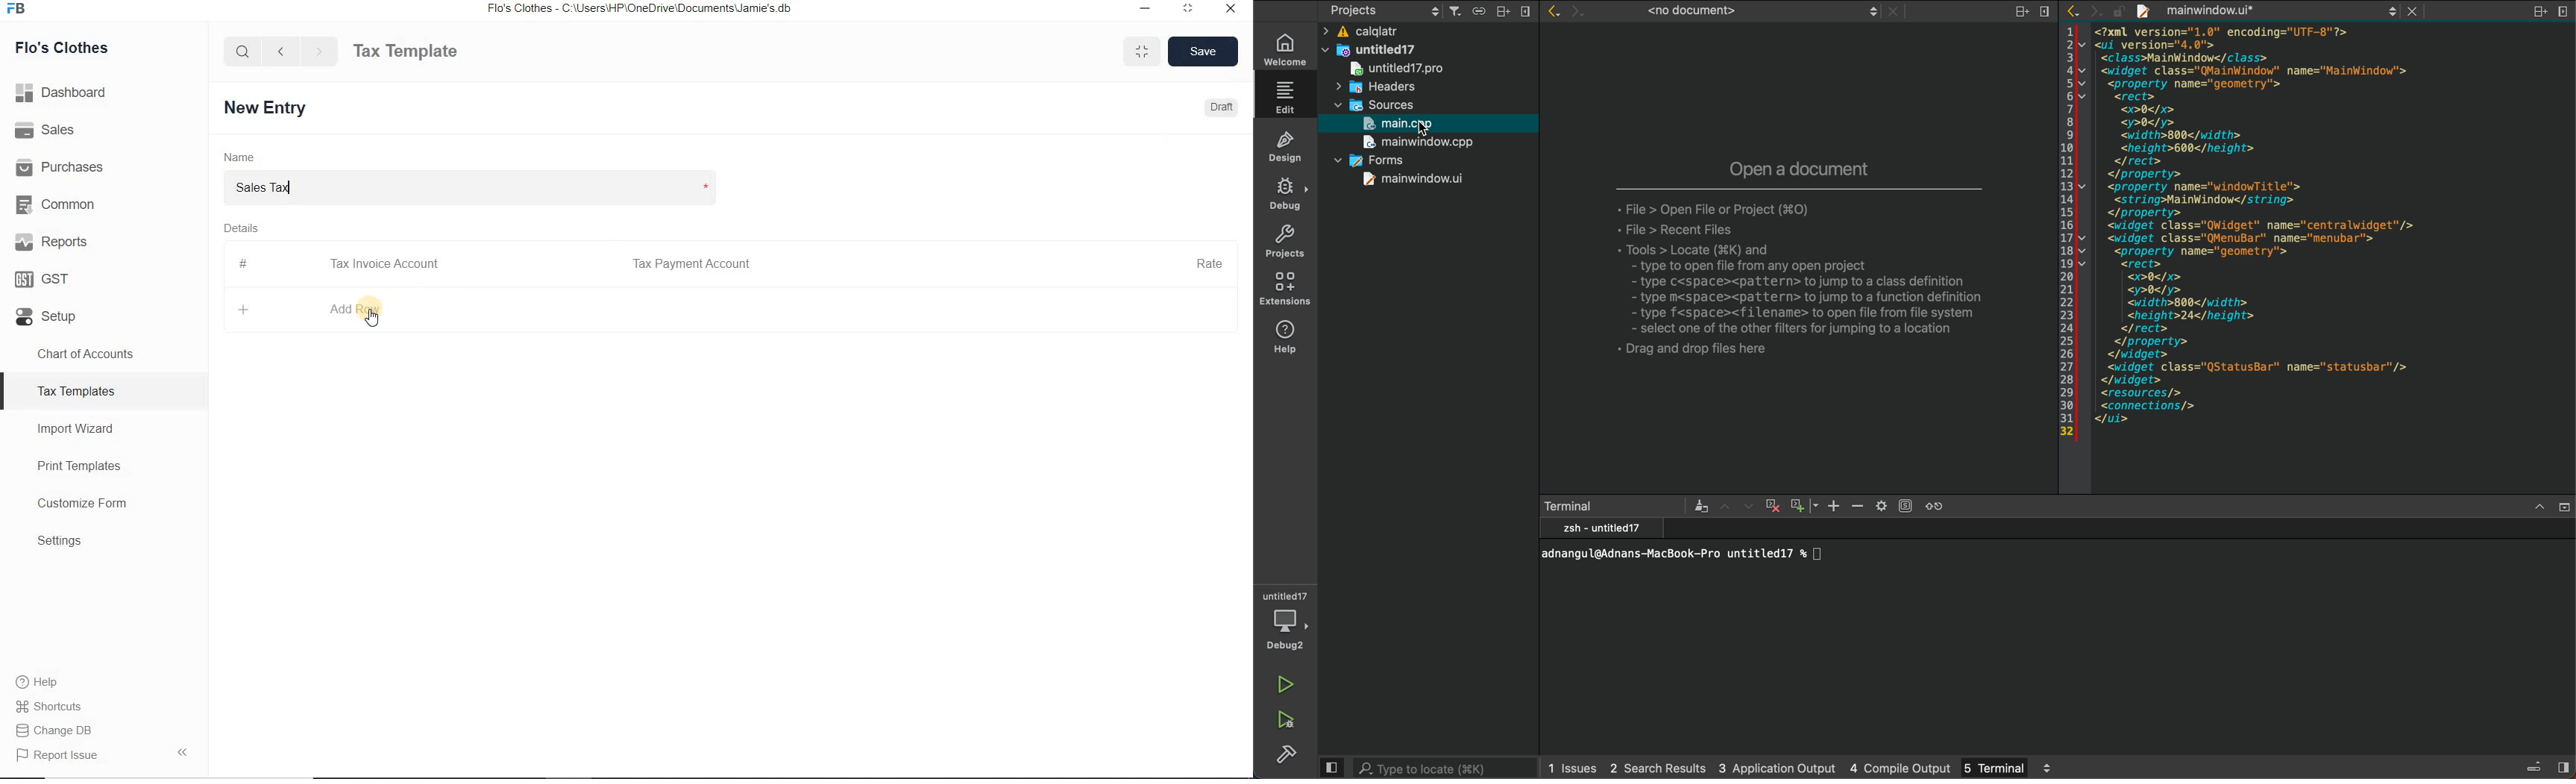 Image resolution: width=2576 pixels, height=784 pixels. I want to click on Flo's Clothes, so click(59, 48).